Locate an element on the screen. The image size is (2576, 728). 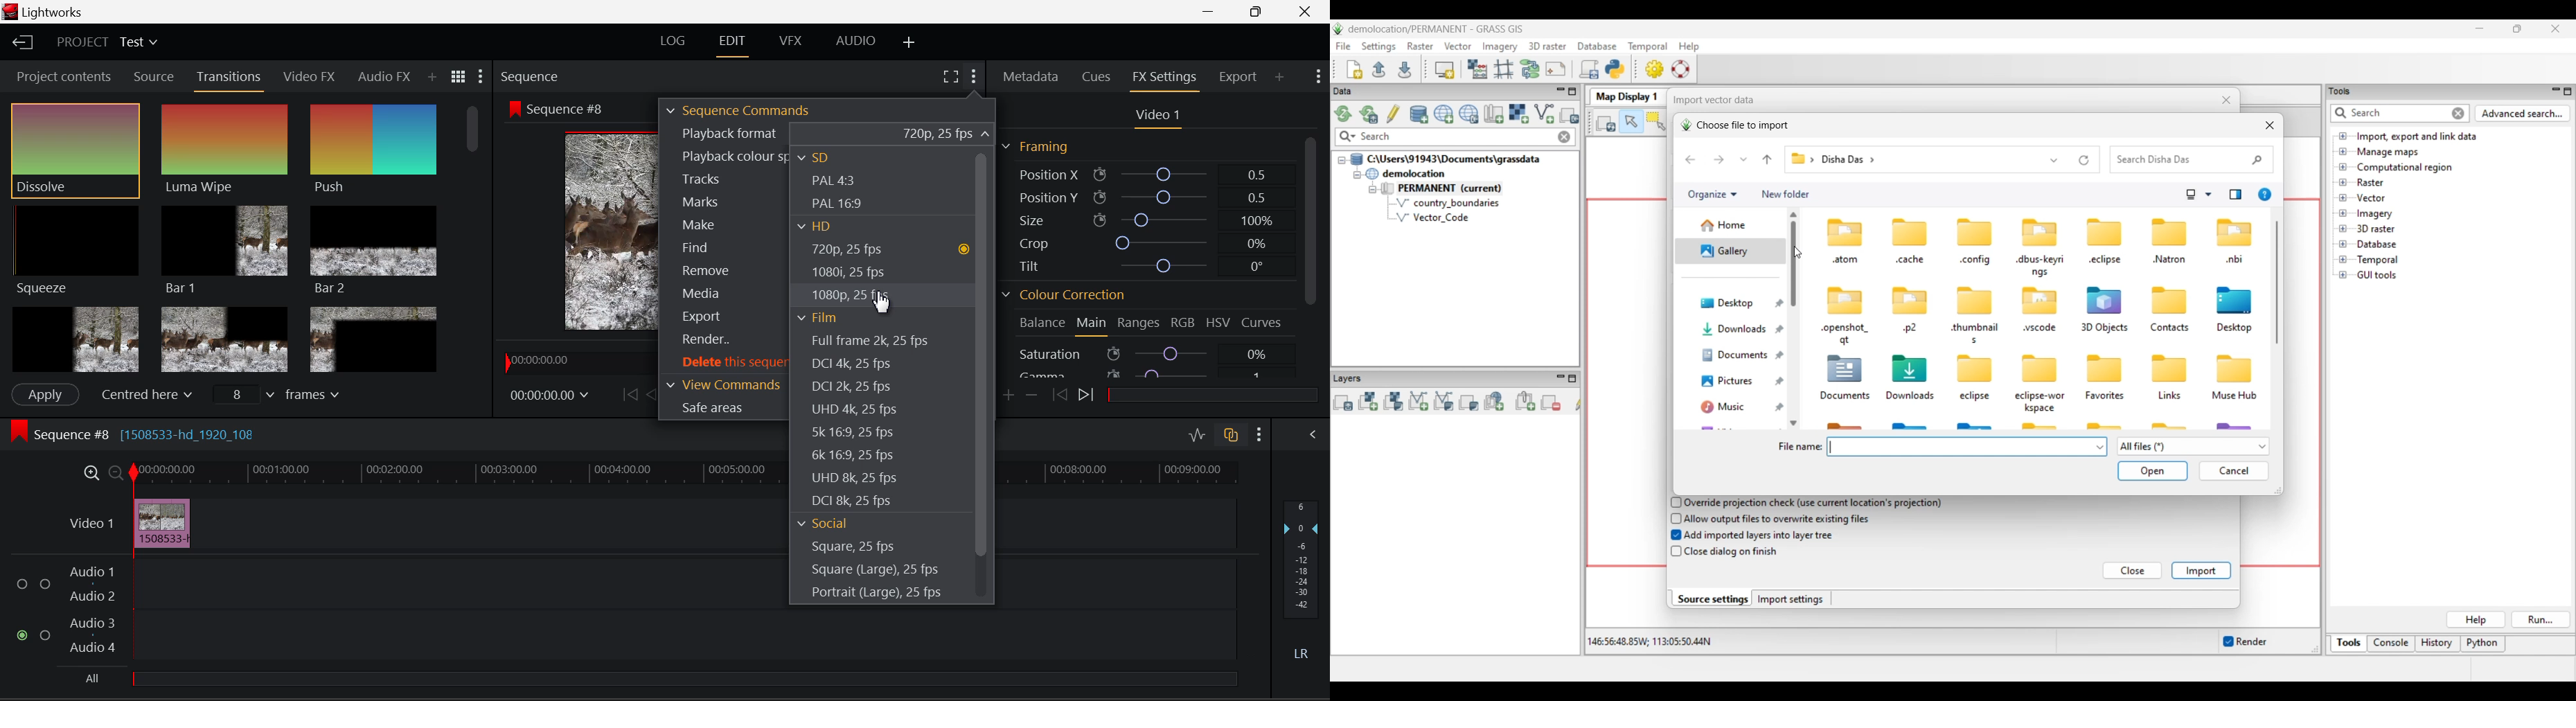
Console is located at coordinates (2391, 645).